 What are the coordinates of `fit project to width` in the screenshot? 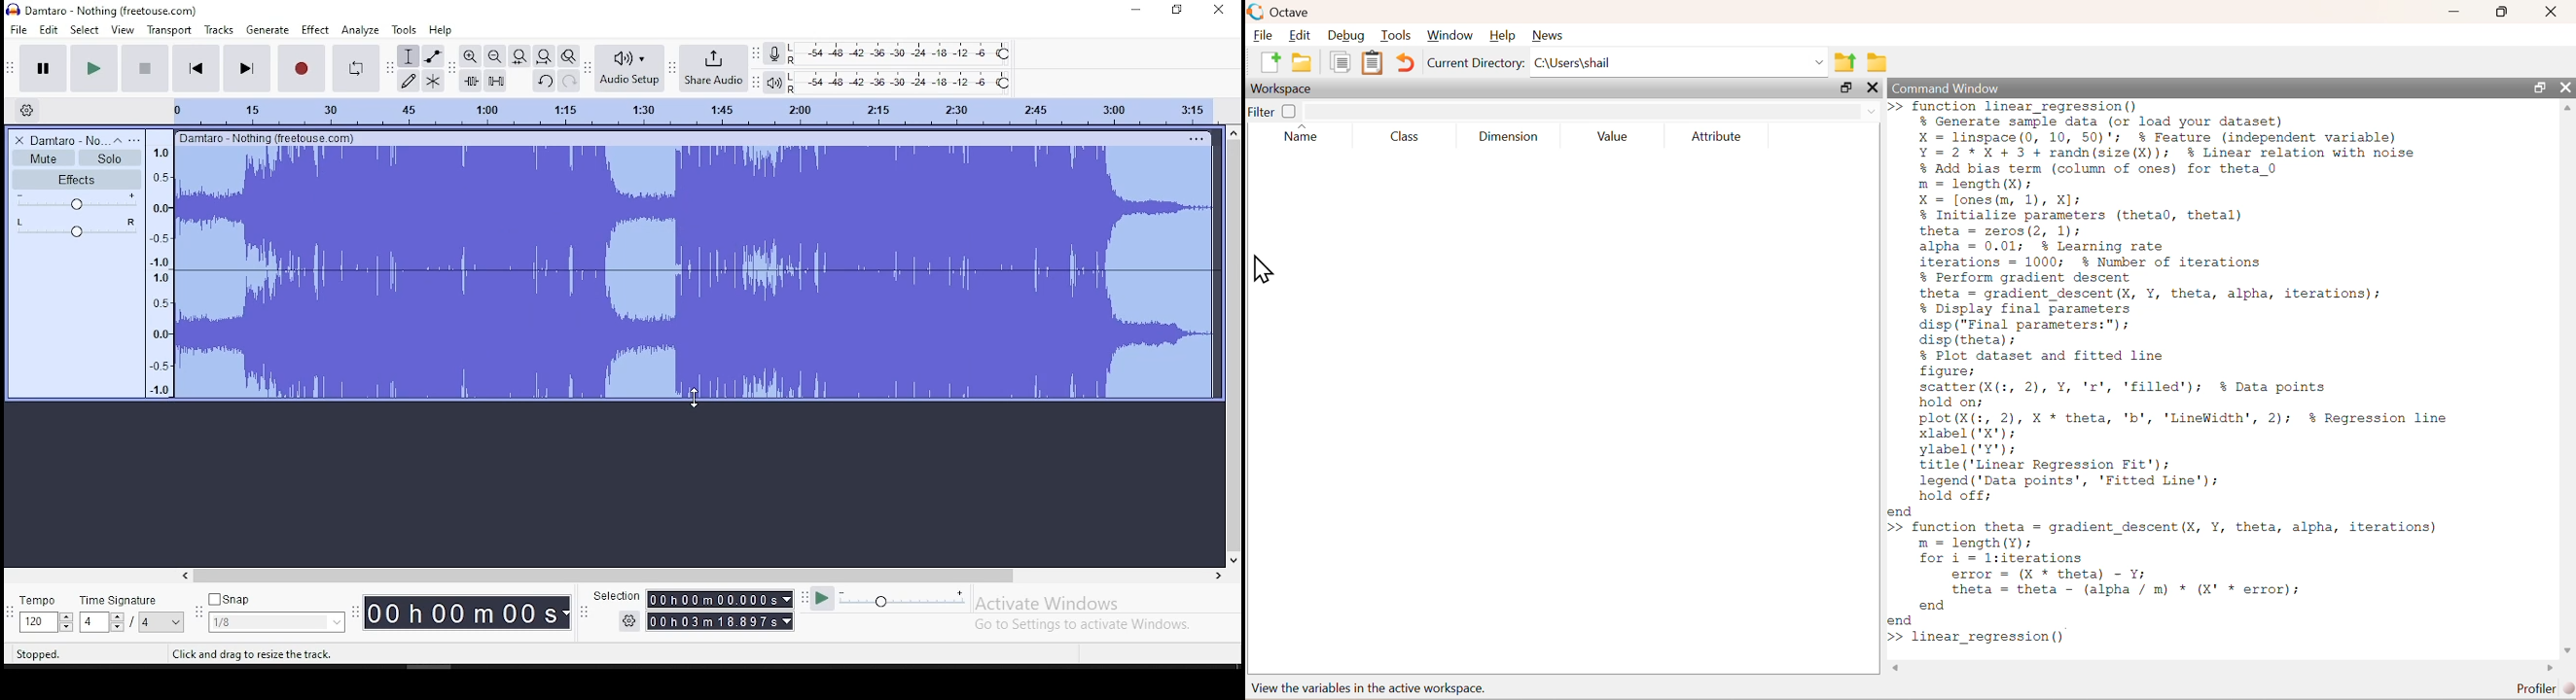 It's located at (544, 56).